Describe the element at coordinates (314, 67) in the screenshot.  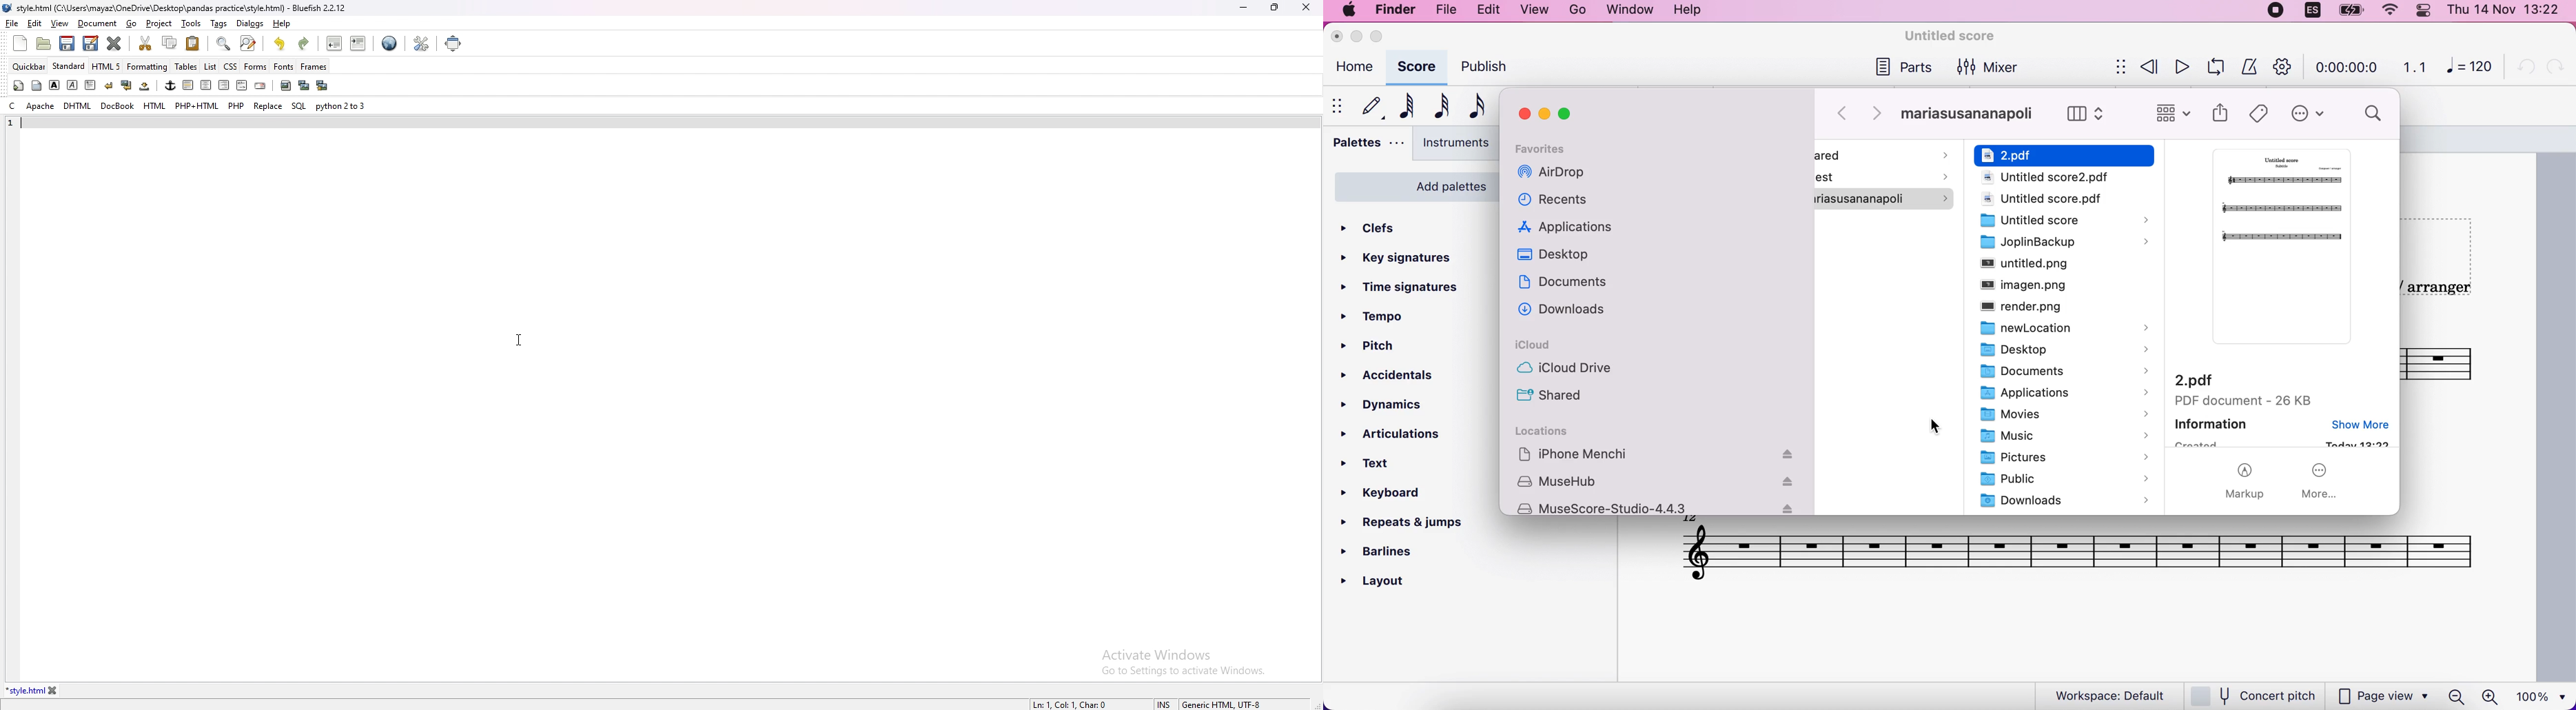
I see `frames` at that location.